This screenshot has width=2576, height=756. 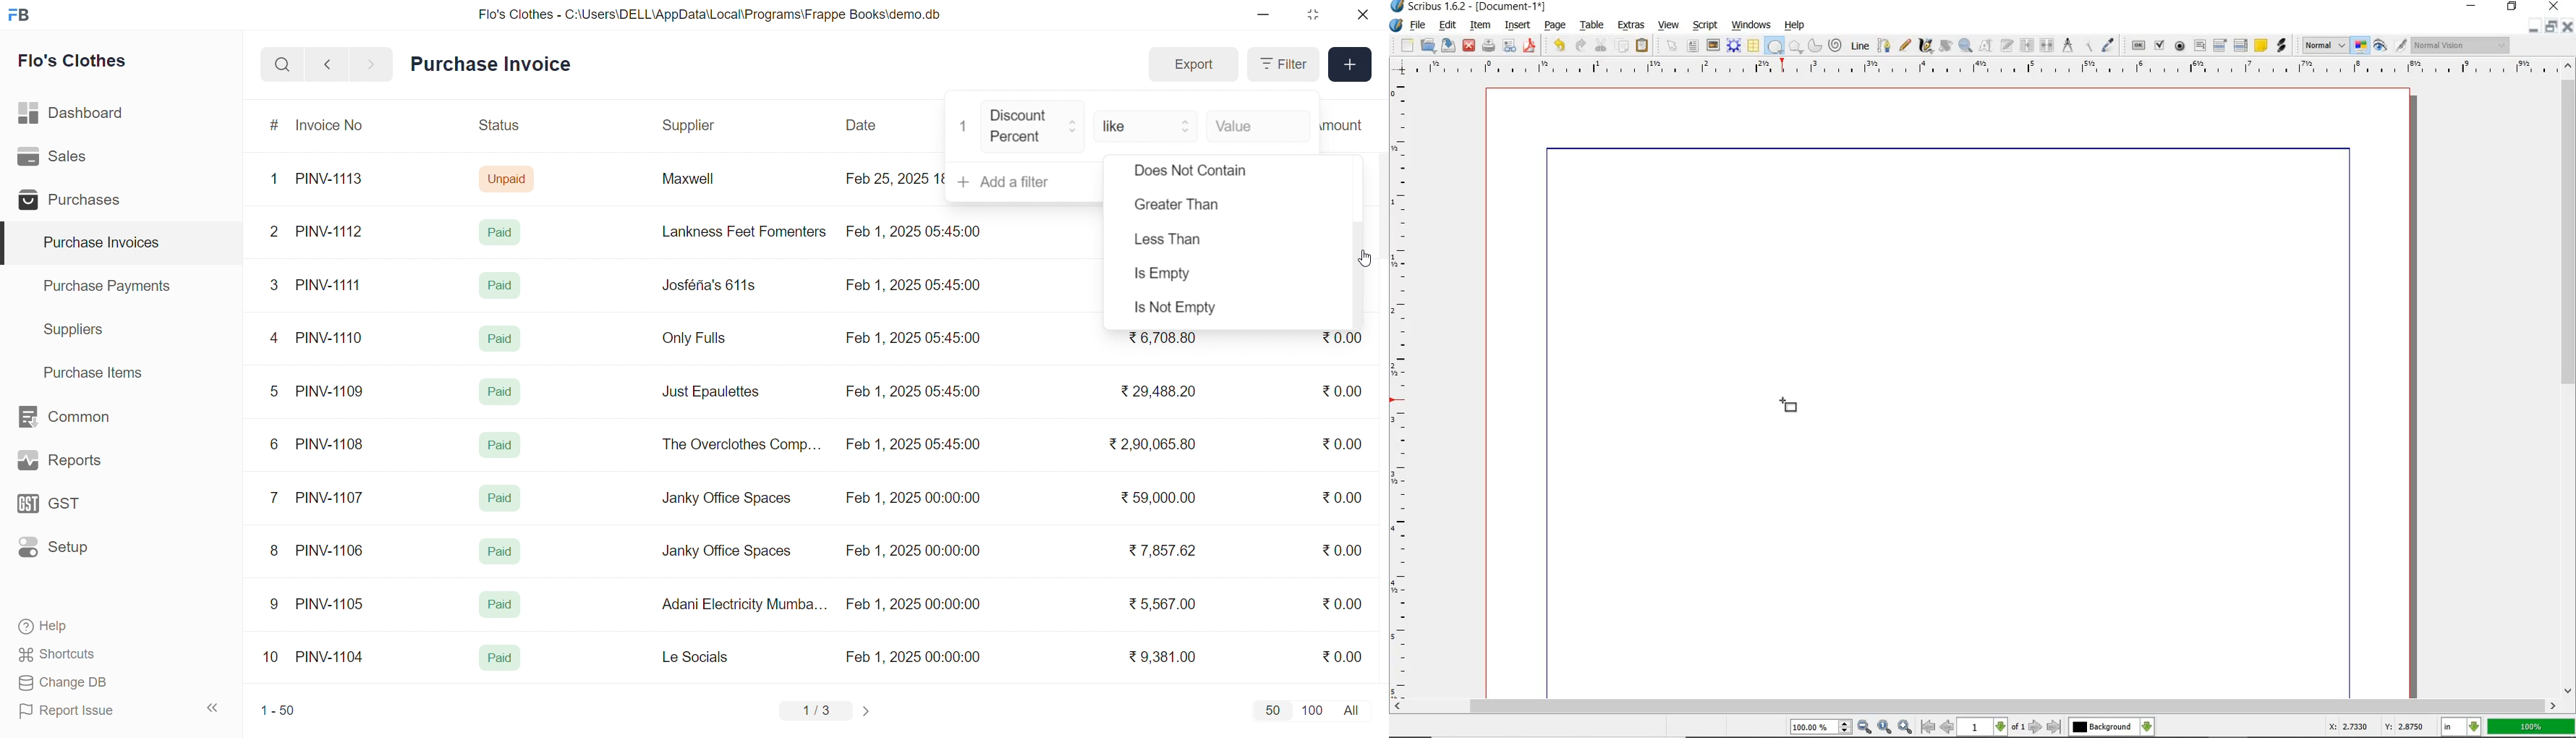 I want to click on ₹ 7,857.62, so click(x=1164, y=551).